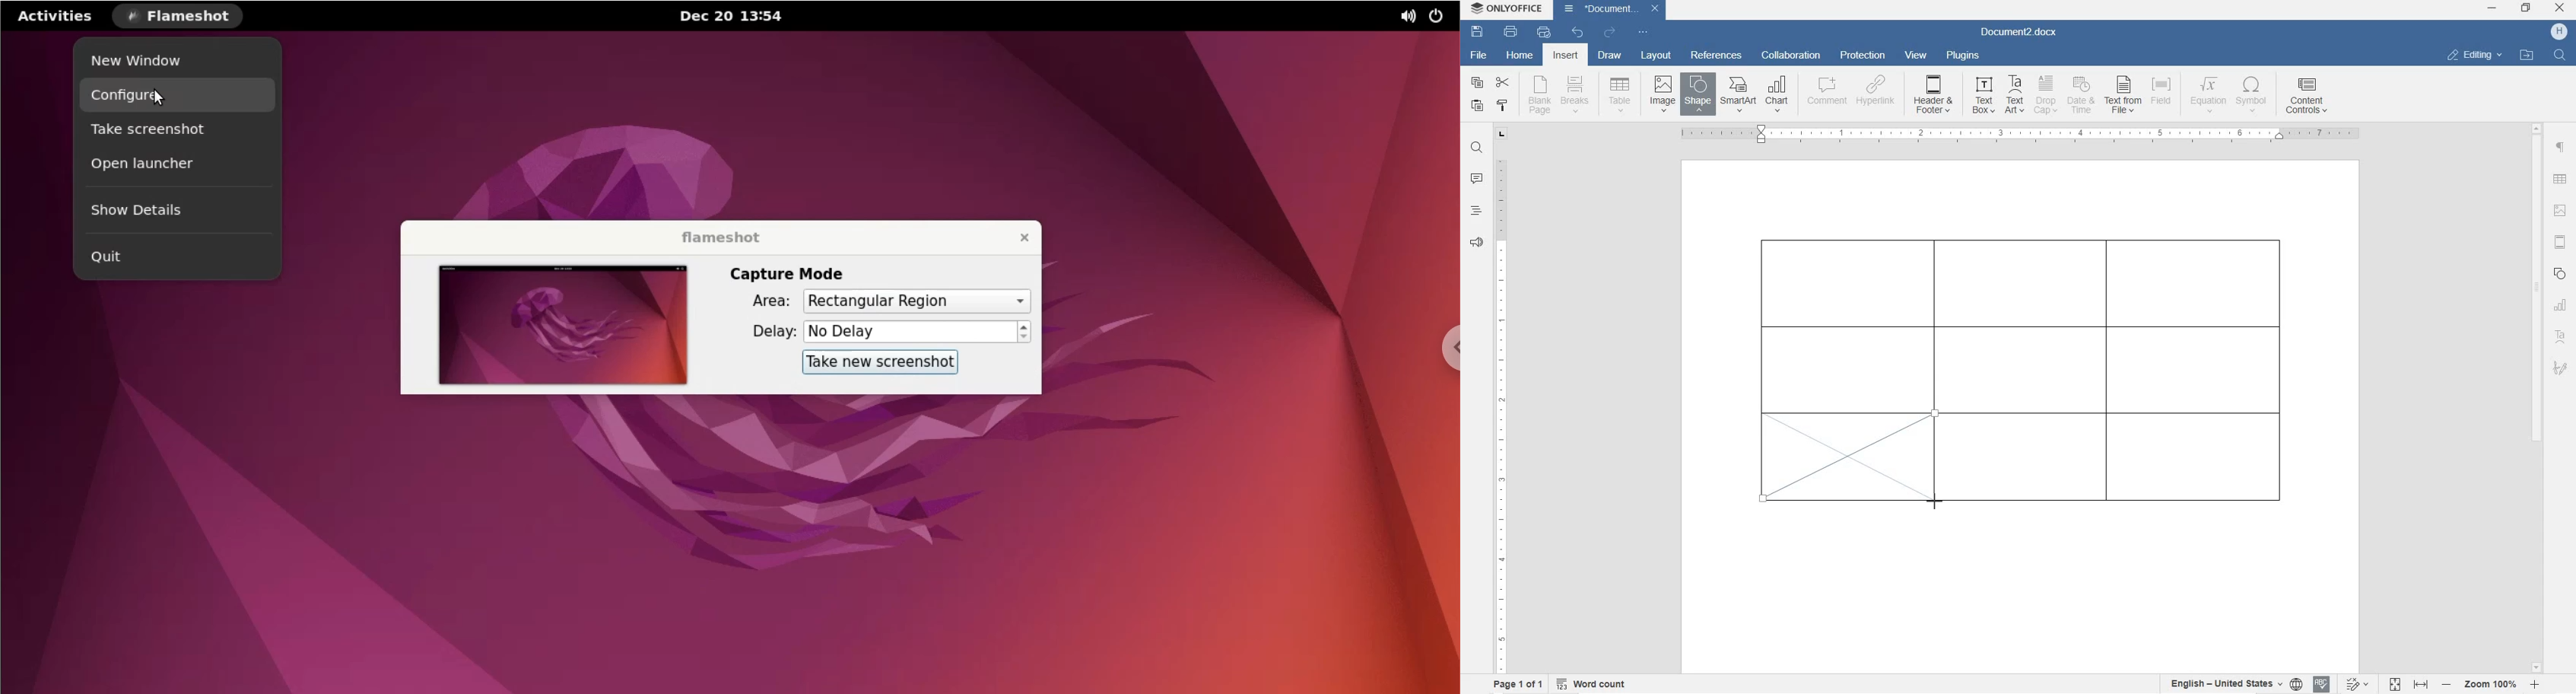  Describe the element at coordinates (2125, 96) in the screenshot. I see `TEXT FROM FILE` at that location.